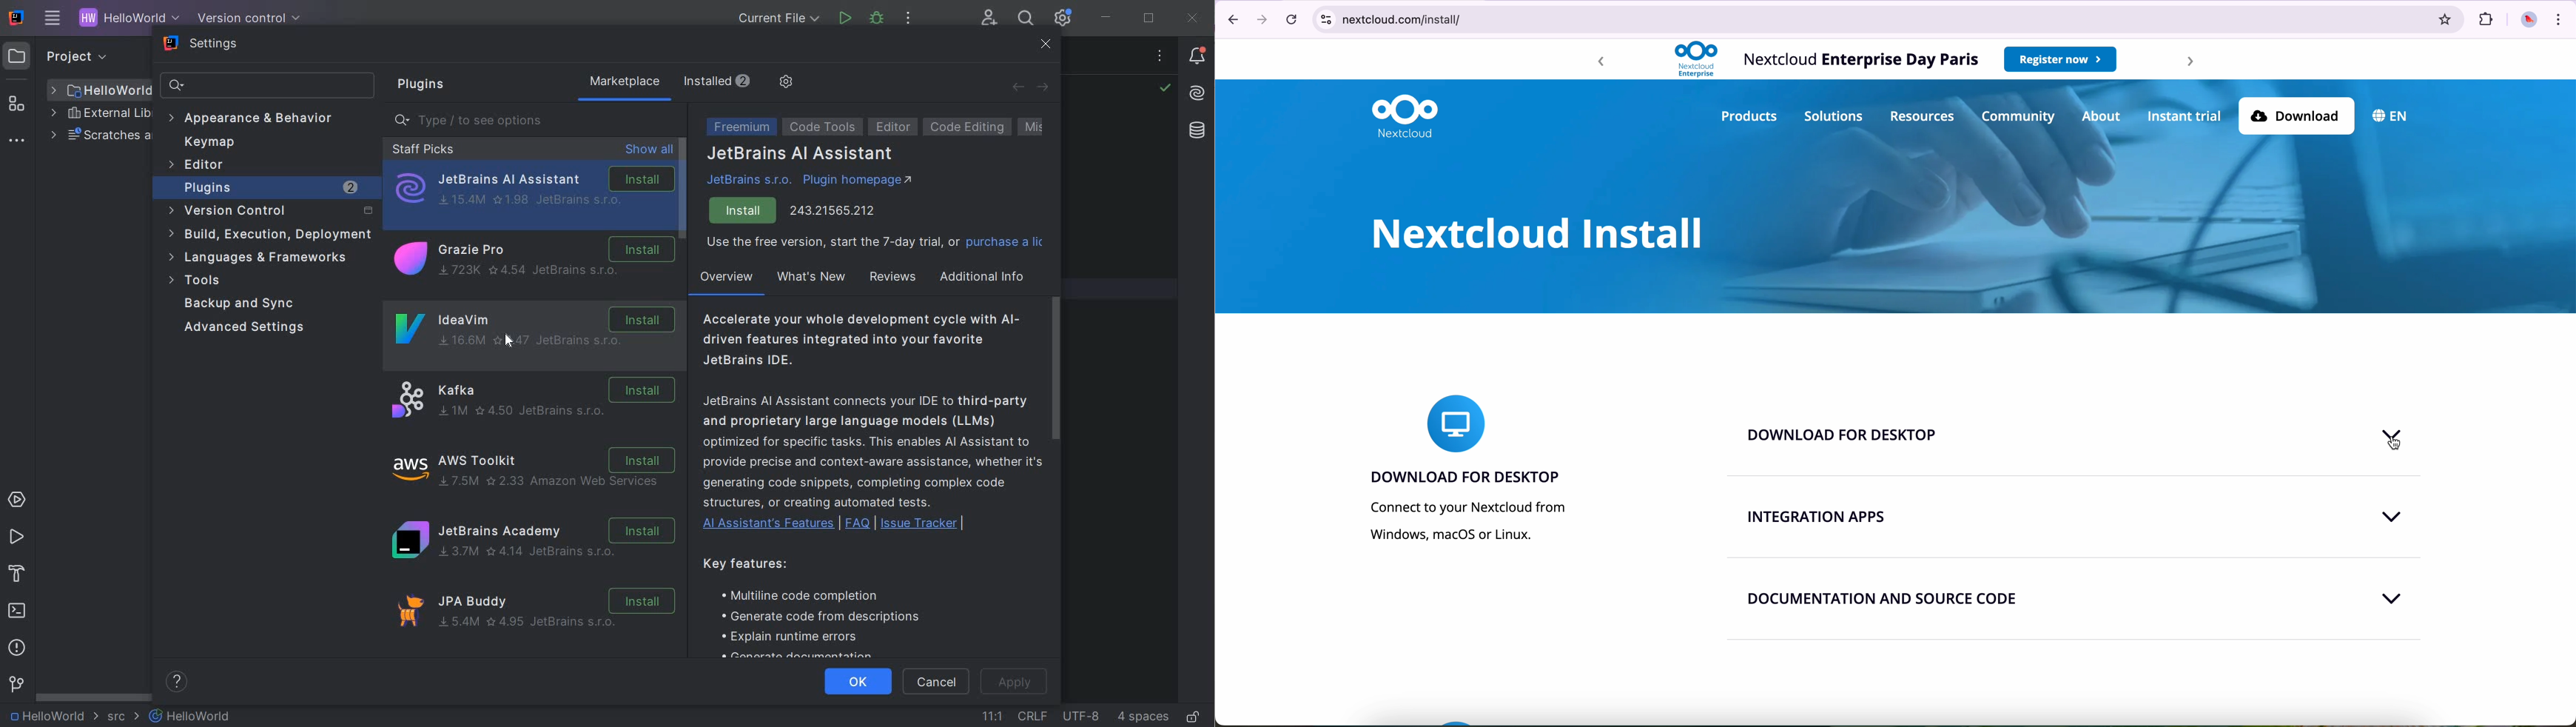 This screenshot has height=728, width=2576. What do you see at coordinates (2060, 59) in the screenshot?
I see `register now button` at bounding box center [2060, 59].